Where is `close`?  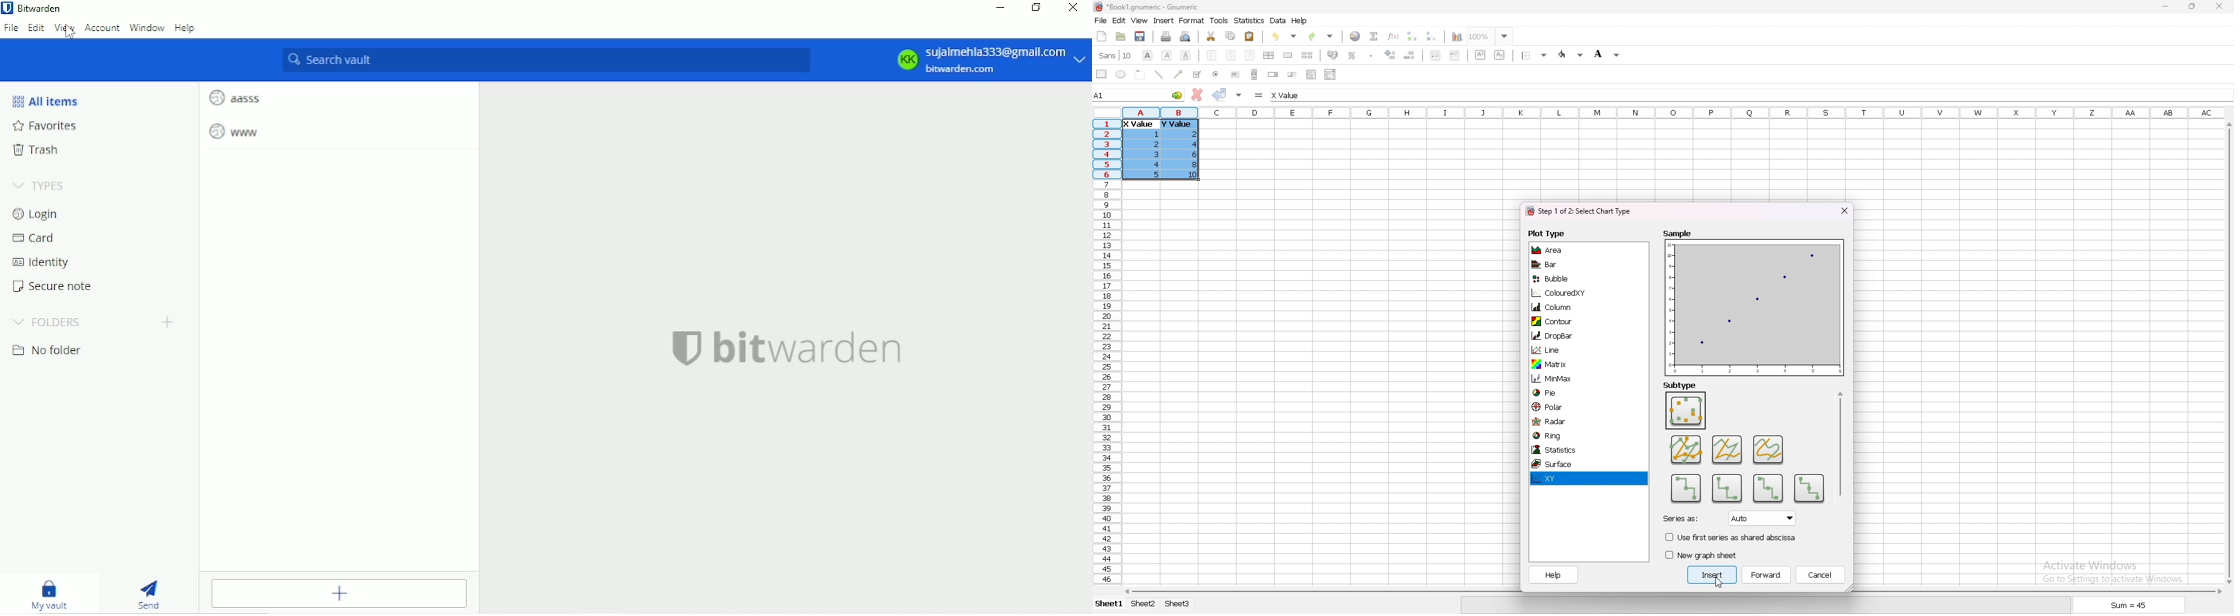 close is located at coordinates (1844, 211).